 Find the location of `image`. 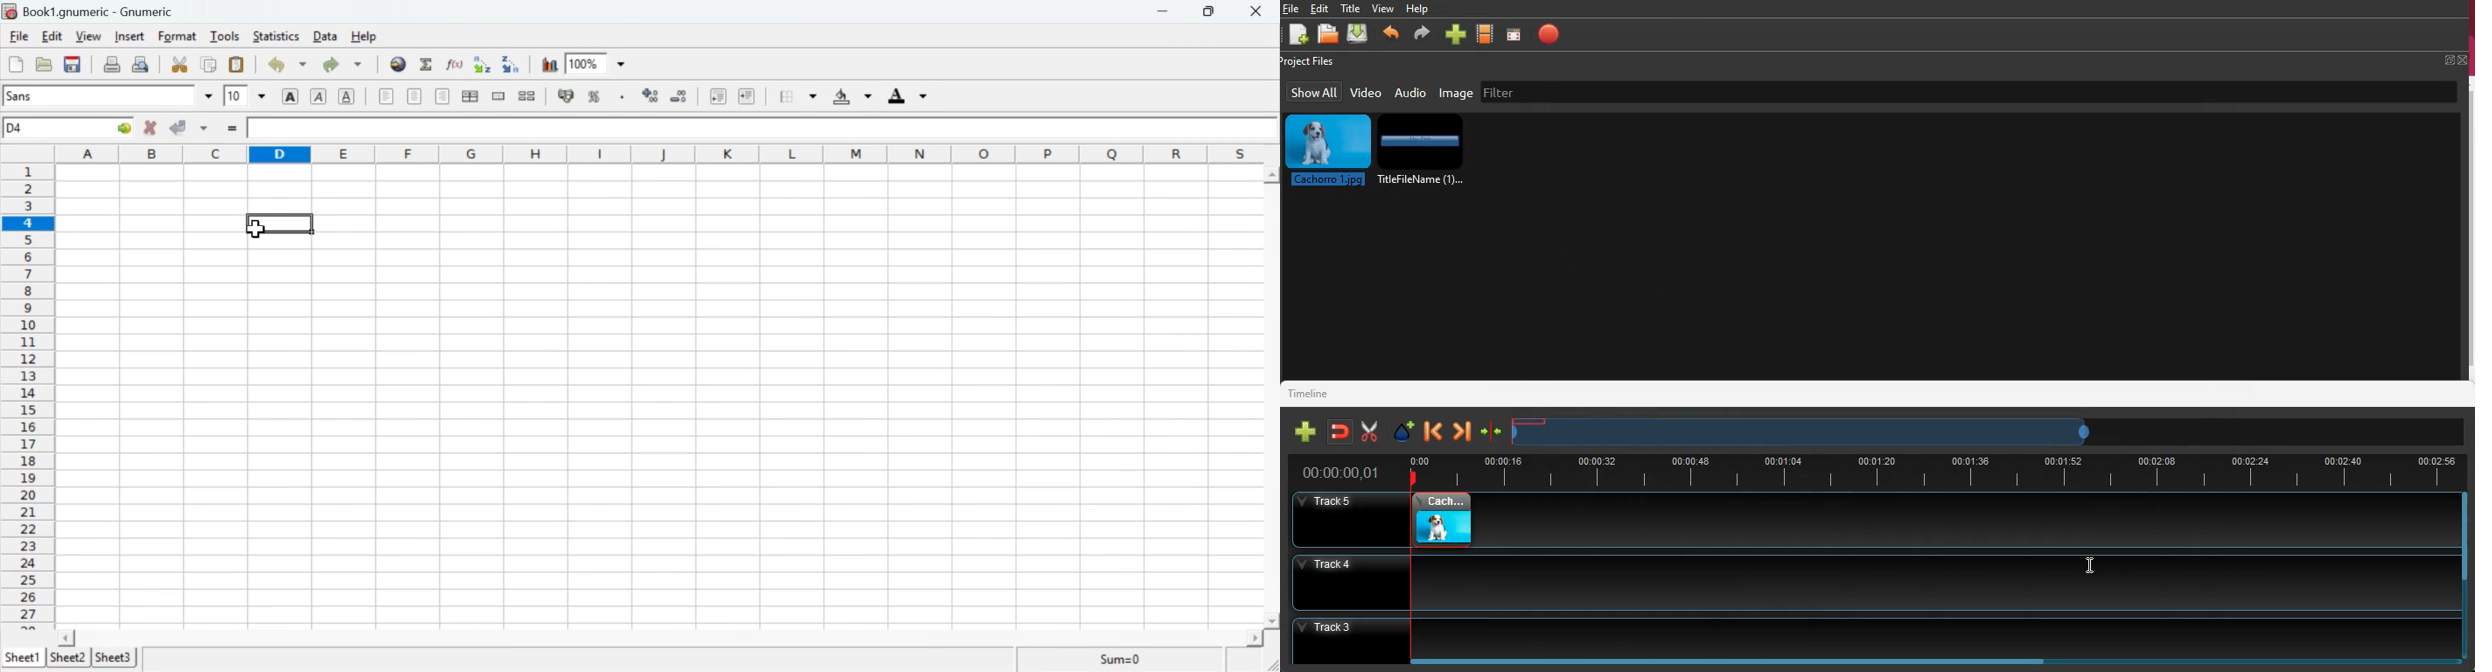

image is located at coordinates (1457, 93).